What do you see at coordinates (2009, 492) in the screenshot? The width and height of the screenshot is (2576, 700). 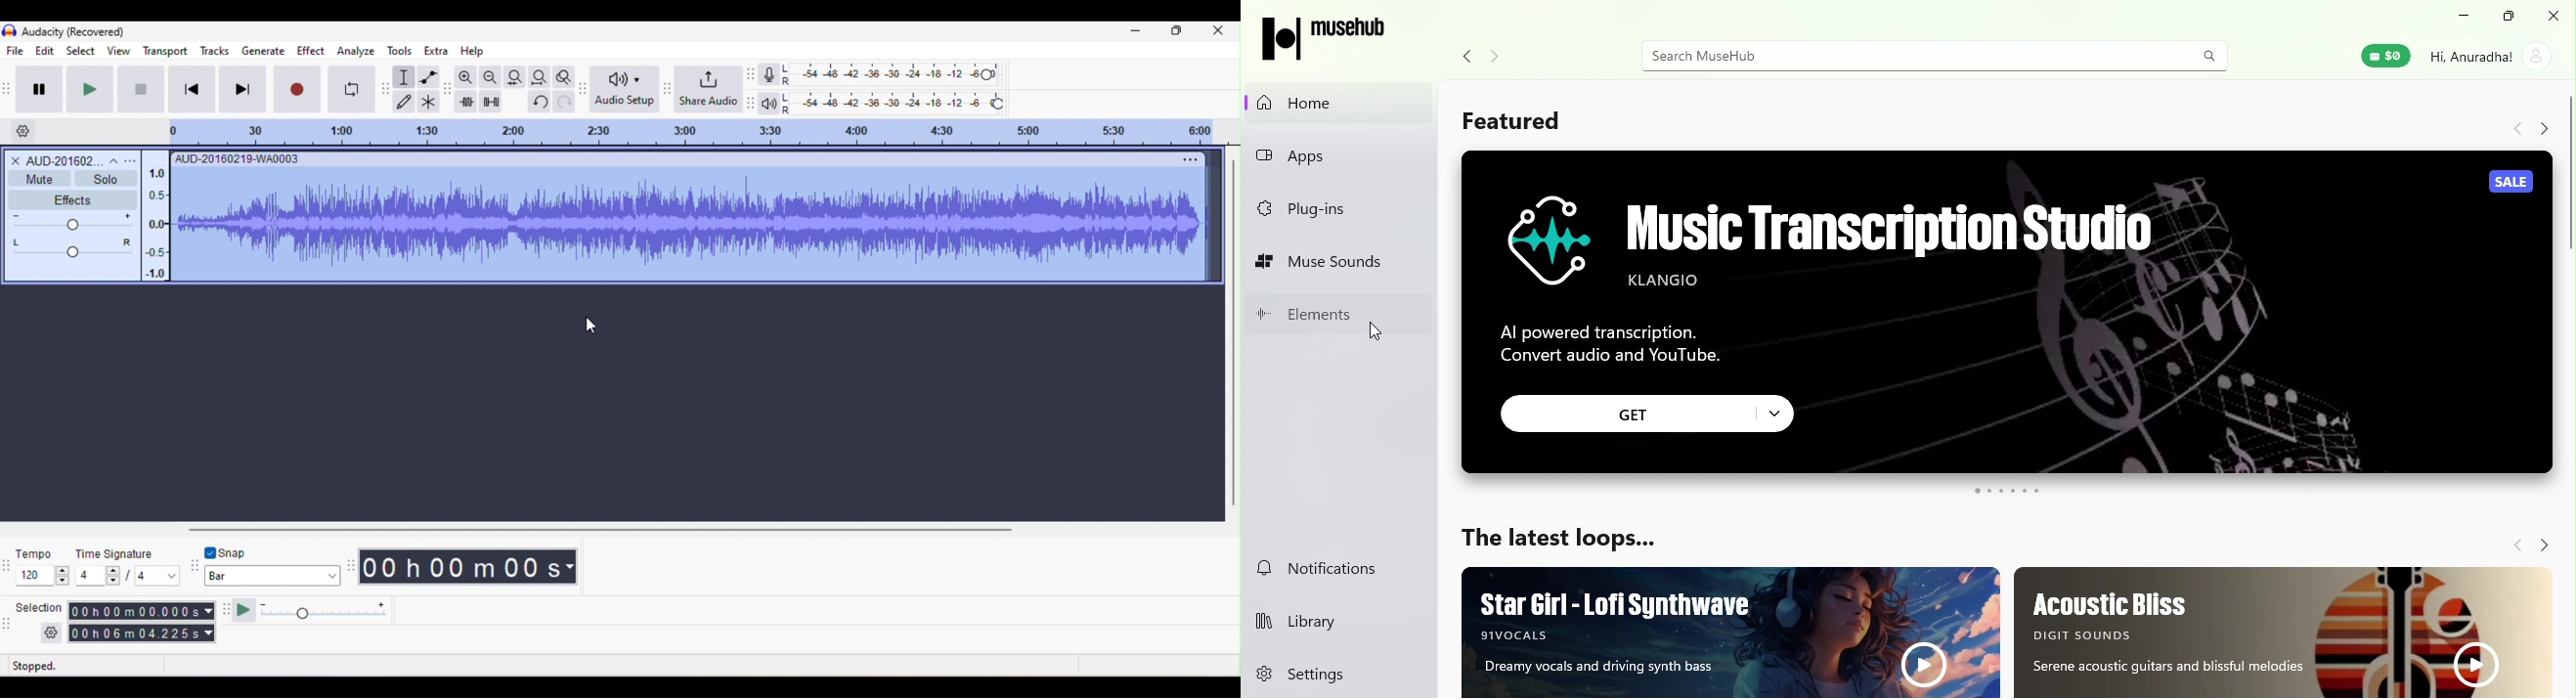 I see `swipe button` at bounding box center [2009, 492].